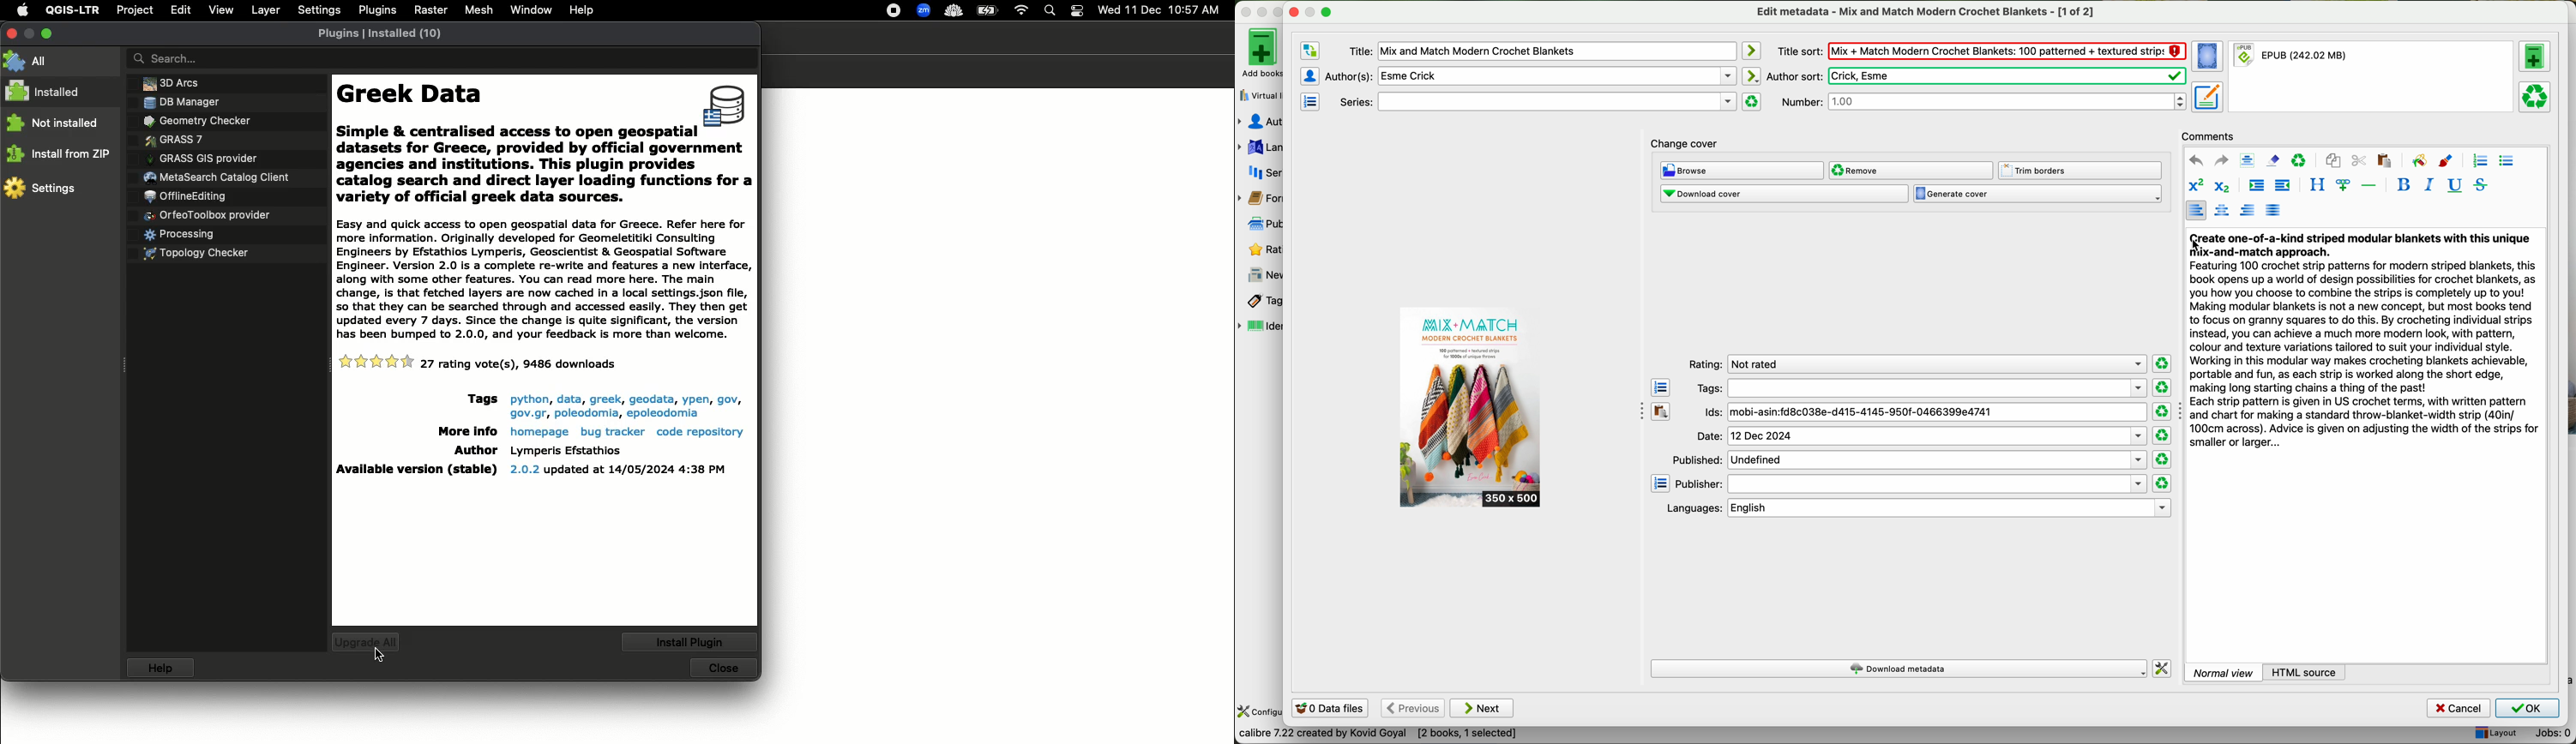 The image size is (2576, 756). Describe the element at coordinates (537, 433) in the screenshot. I see `homepage` at that location.